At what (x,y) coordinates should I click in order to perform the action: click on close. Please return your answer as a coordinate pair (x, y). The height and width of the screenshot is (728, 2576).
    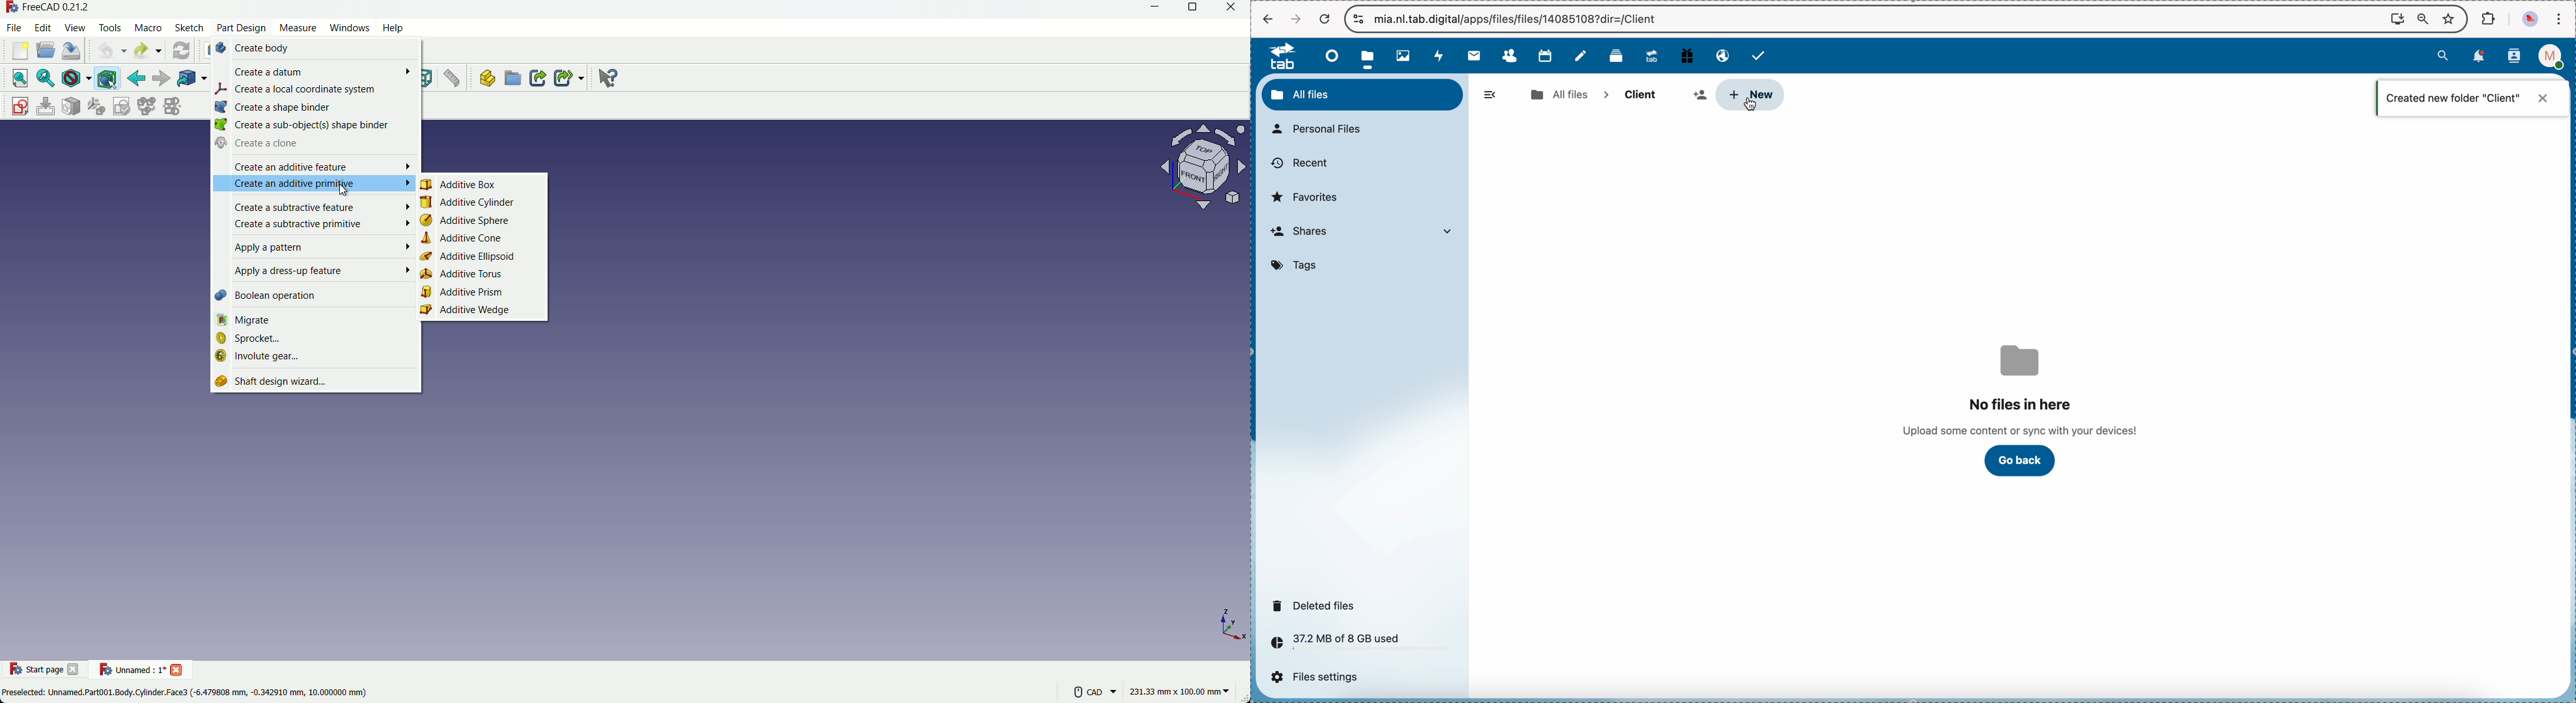
    Looking at the image, I should click on (76, 669).